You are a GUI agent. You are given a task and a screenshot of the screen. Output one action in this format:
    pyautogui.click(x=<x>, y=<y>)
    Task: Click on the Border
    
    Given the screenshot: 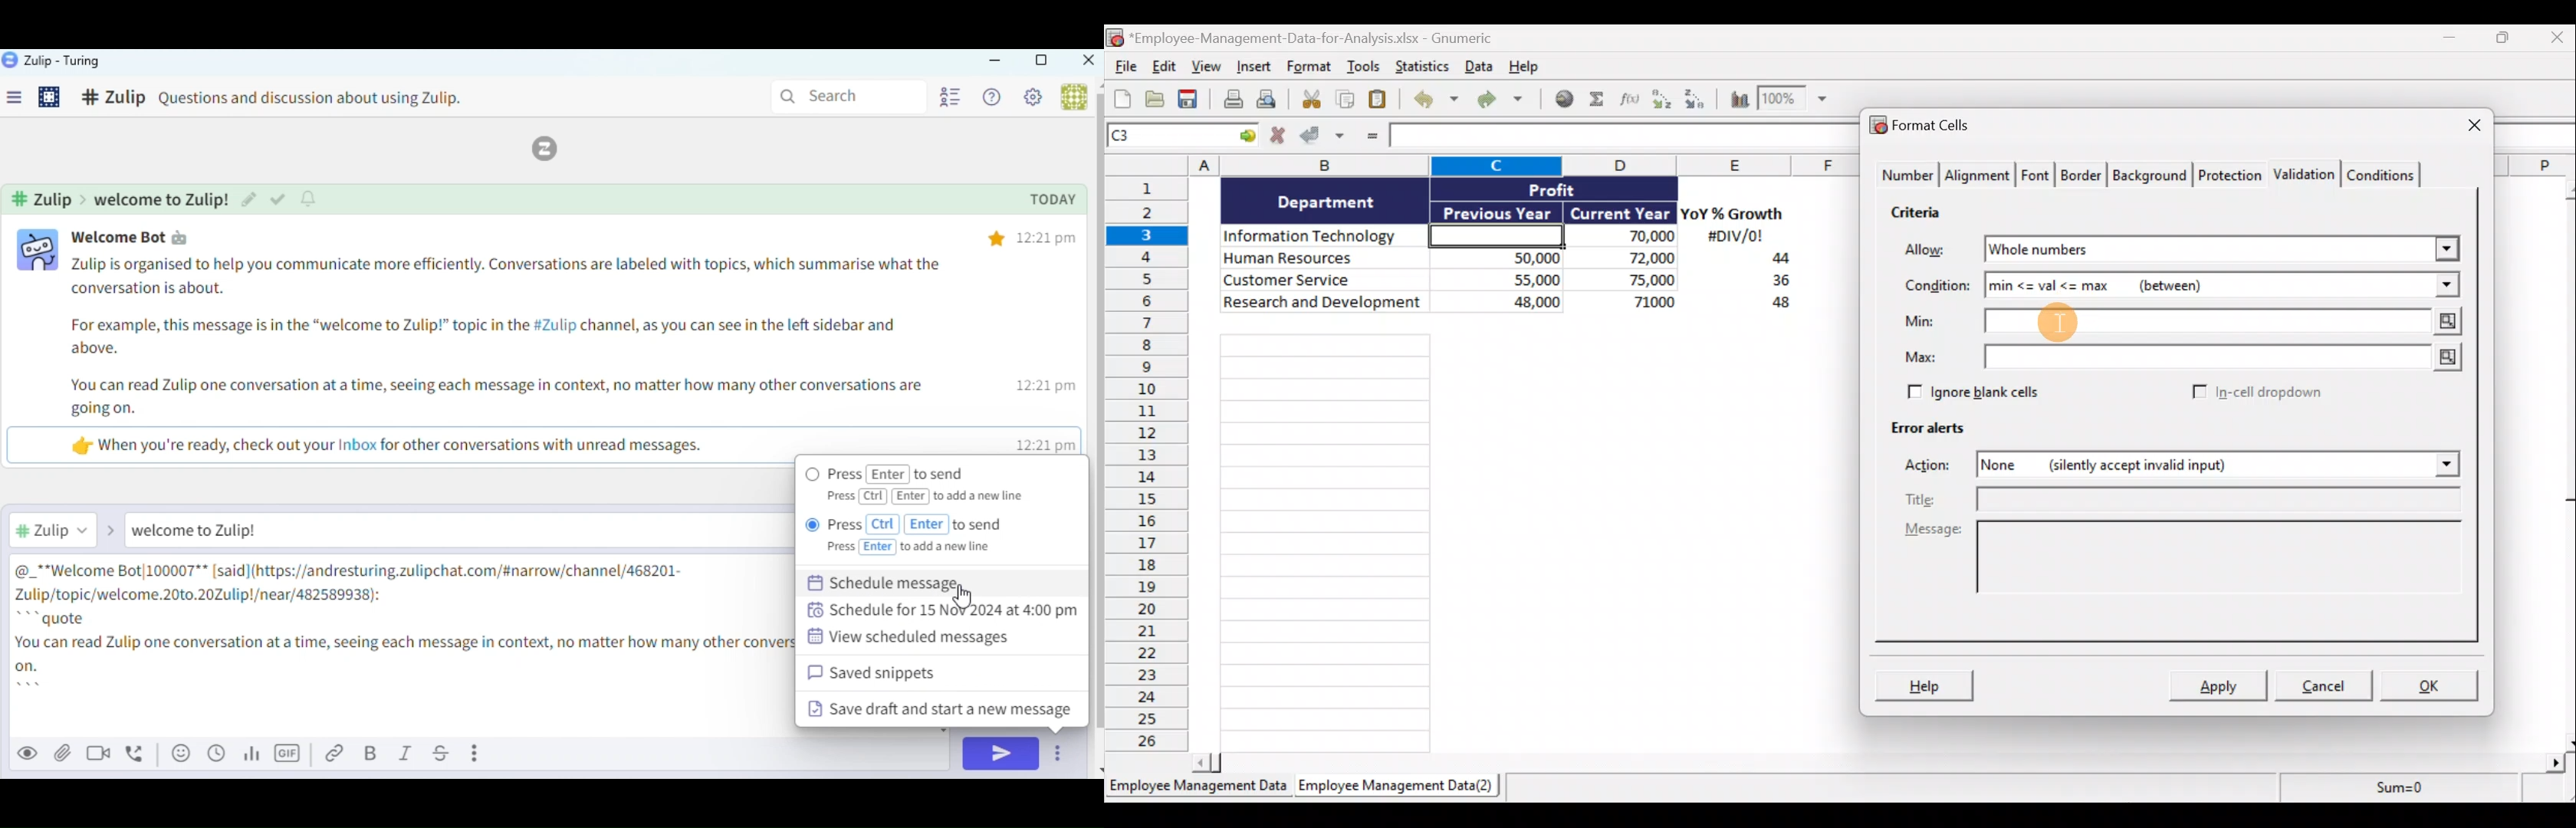 What is the action you would take?
    pyautogui.click(x=2083, y=176)
    